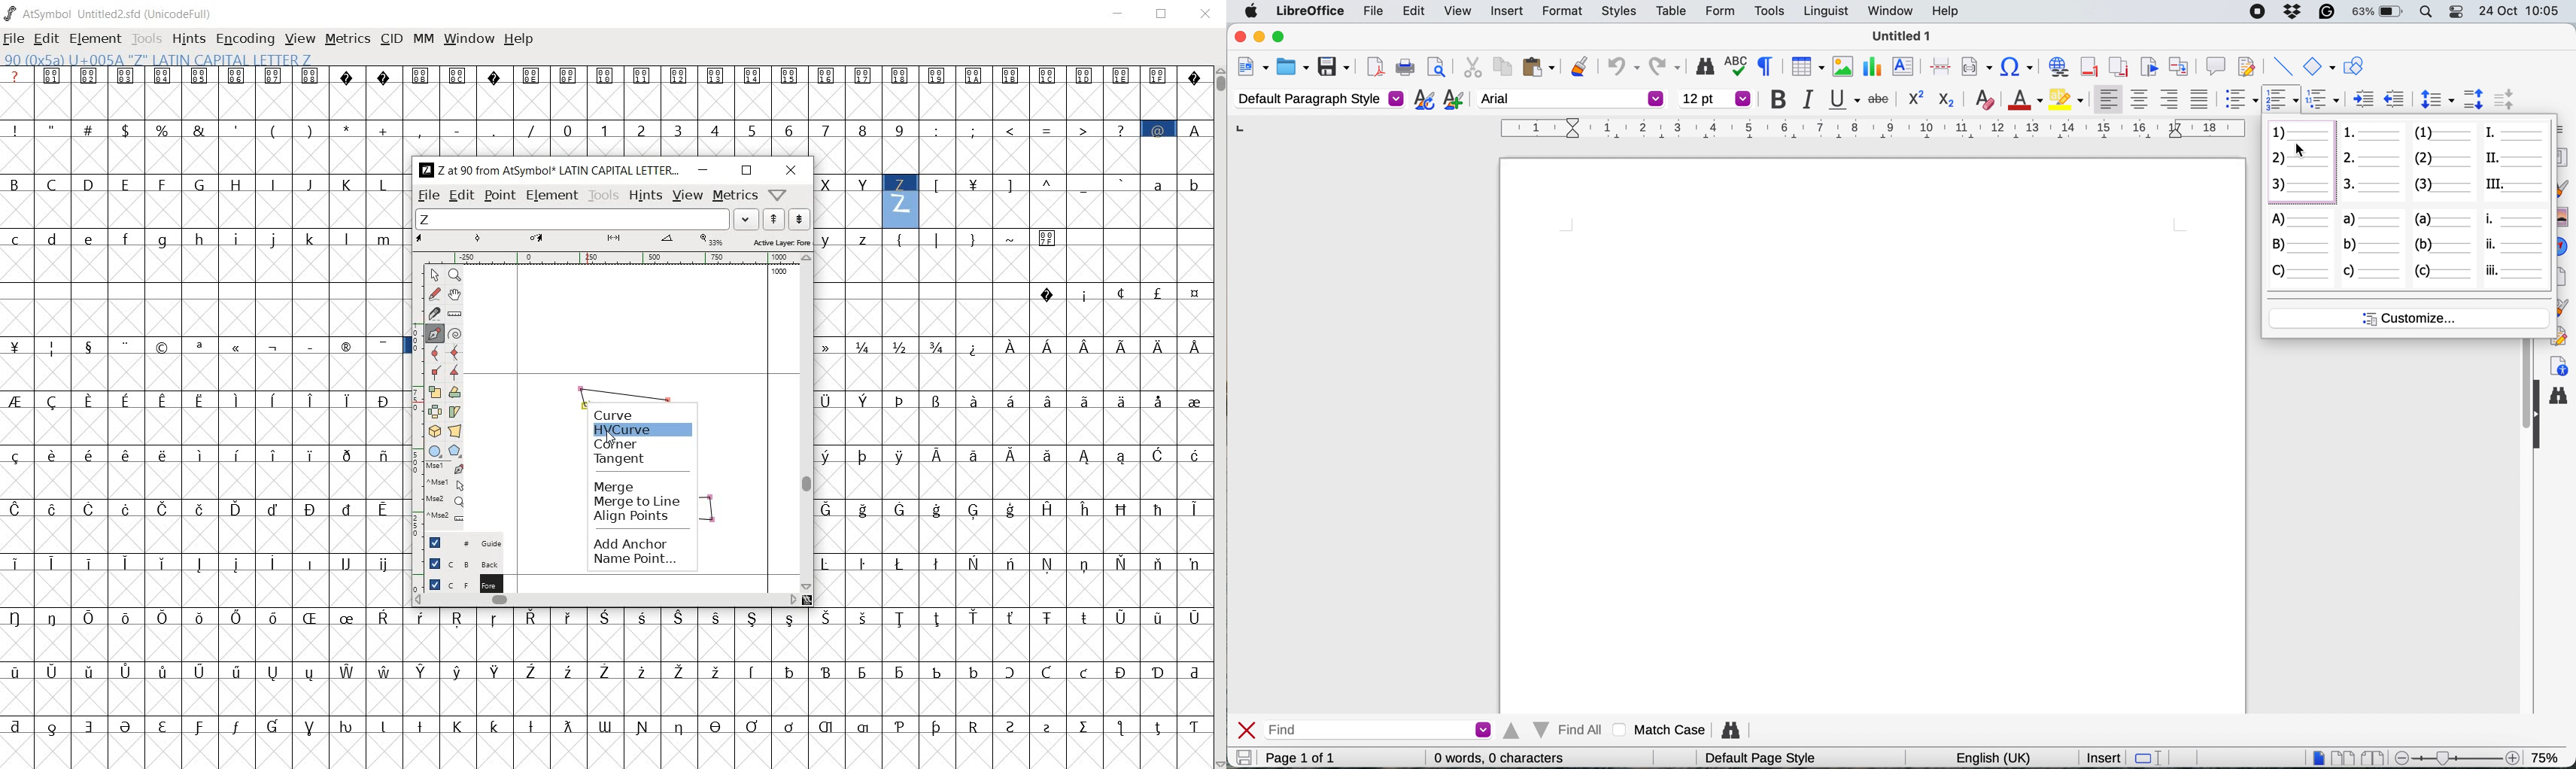 The height and width of the screenshot is (784, 2576). What do you see at coordinates (1247, 730) in the screenshot?
I see `close` at bounding box center [1247, 730].